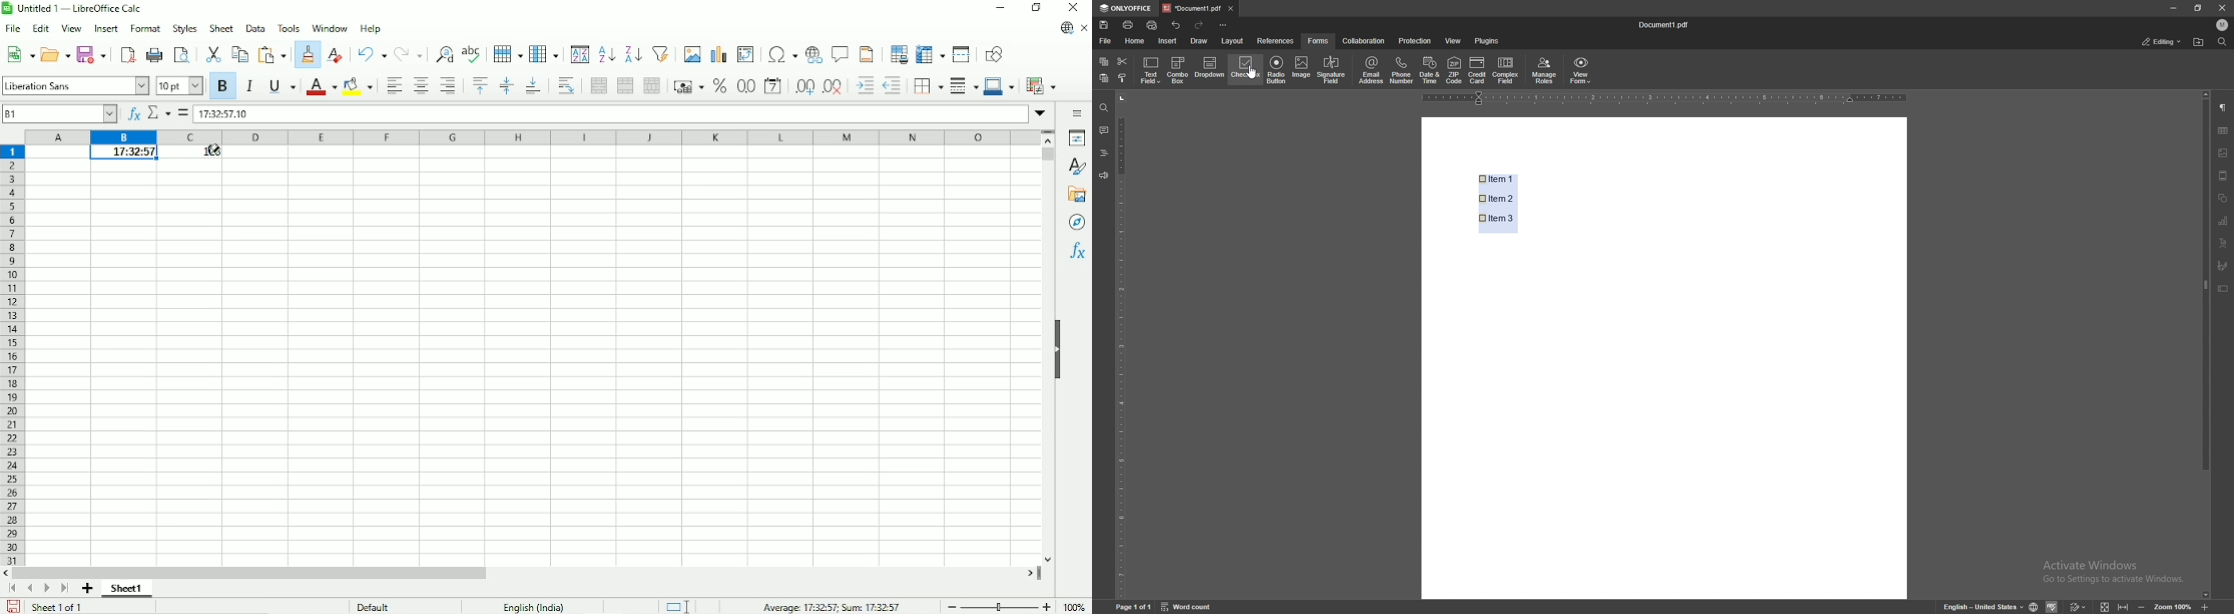  I want to click on Sort descending, so click(634, 53).